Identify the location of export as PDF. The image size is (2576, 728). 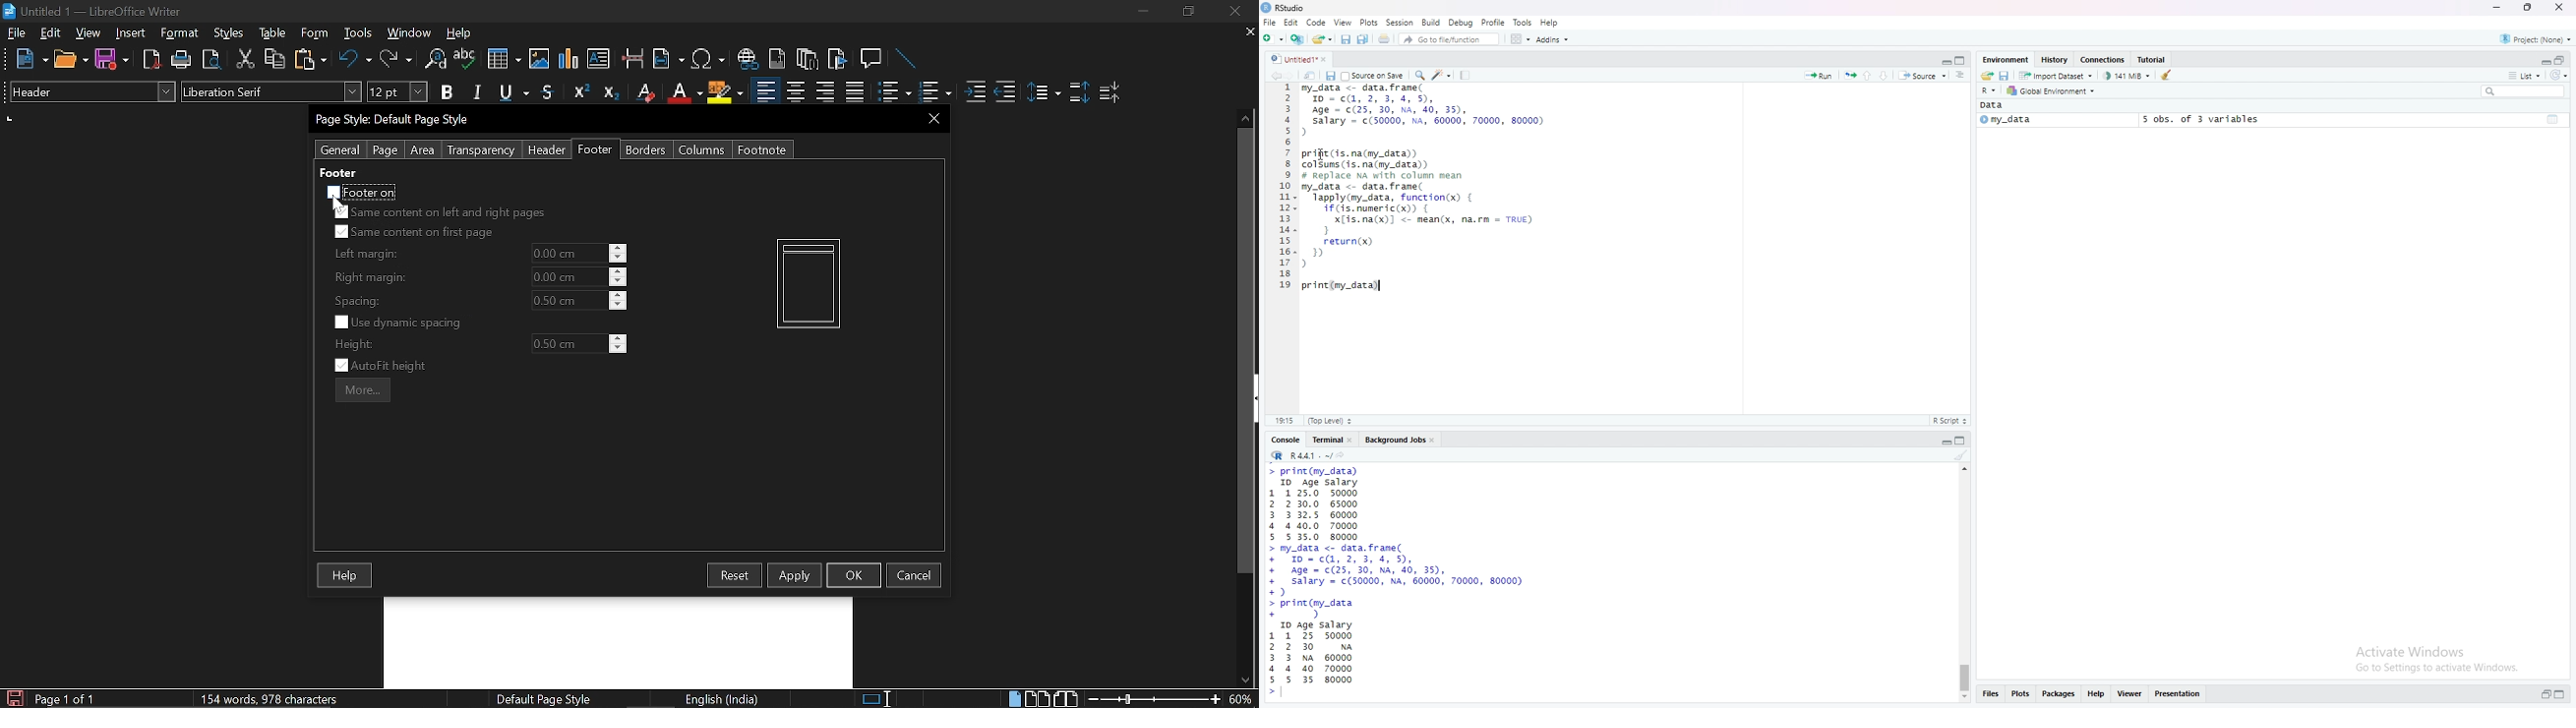
(152, 61).